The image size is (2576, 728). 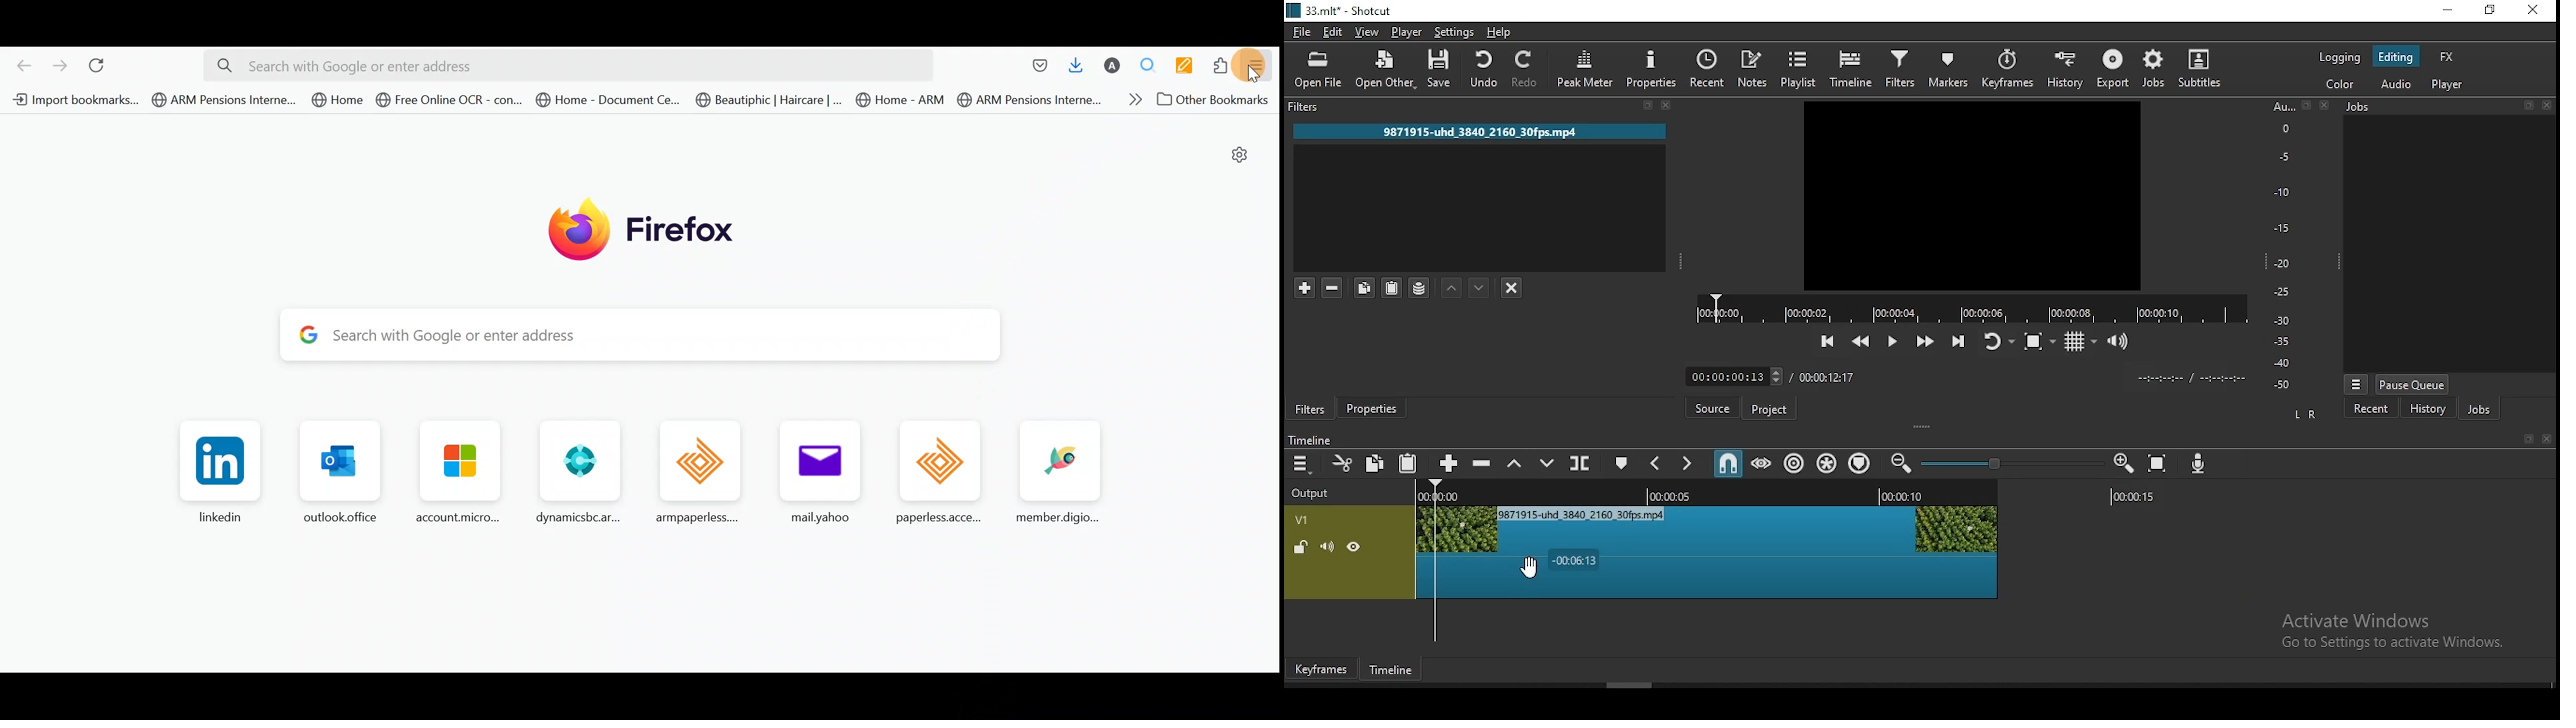 What do you see at coordinates (307, 337) in the screenshot?
I see `google logo` at bounding box center [307, 337].